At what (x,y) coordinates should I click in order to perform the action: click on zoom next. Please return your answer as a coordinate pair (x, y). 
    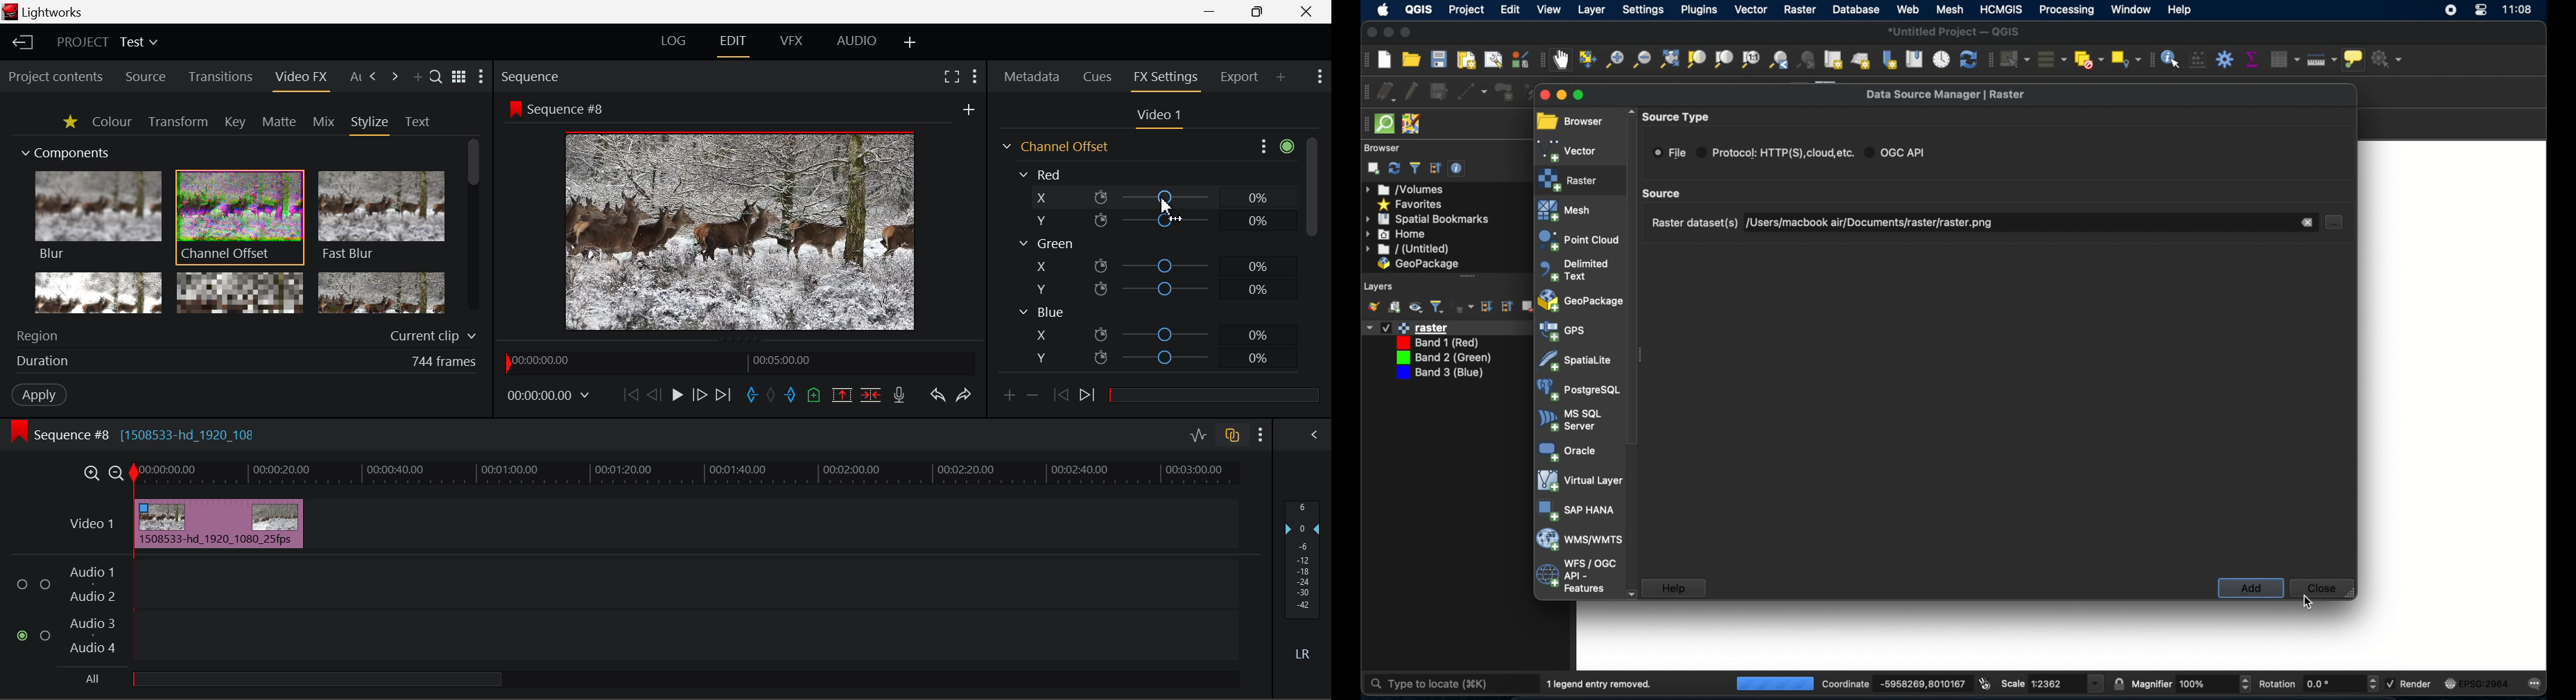
    Looking at the image, I should click on (1807, 59).